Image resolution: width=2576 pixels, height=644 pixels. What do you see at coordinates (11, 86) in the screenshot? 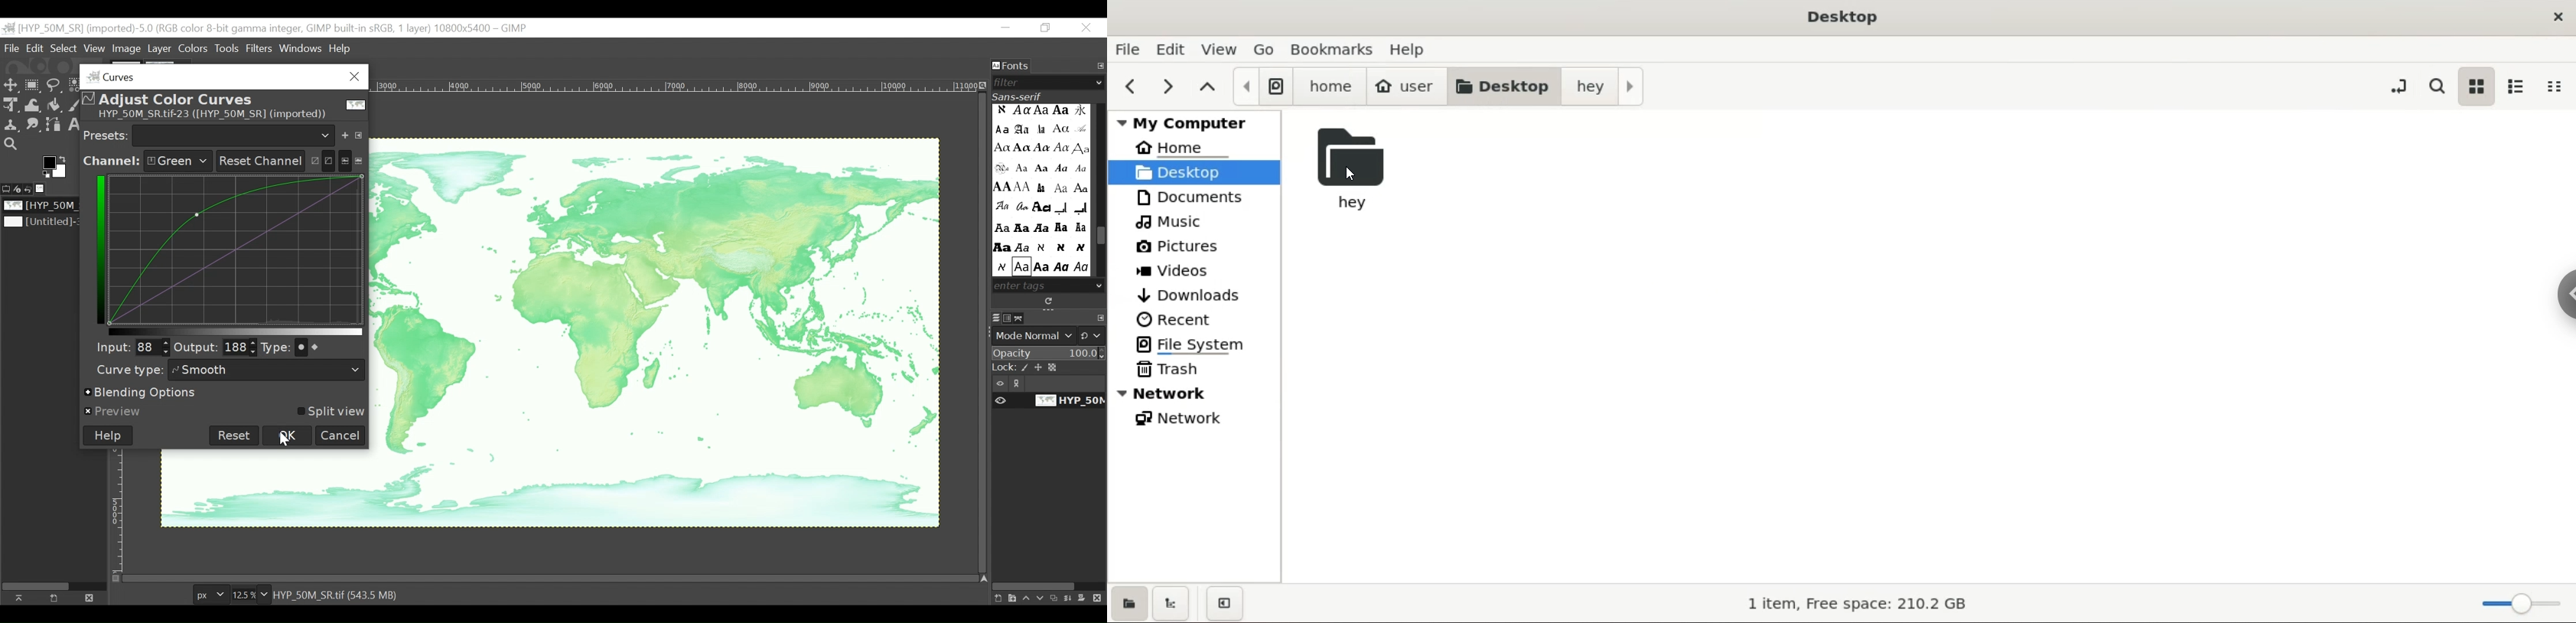
I see `Select tool` at bounding box center [11, 86].